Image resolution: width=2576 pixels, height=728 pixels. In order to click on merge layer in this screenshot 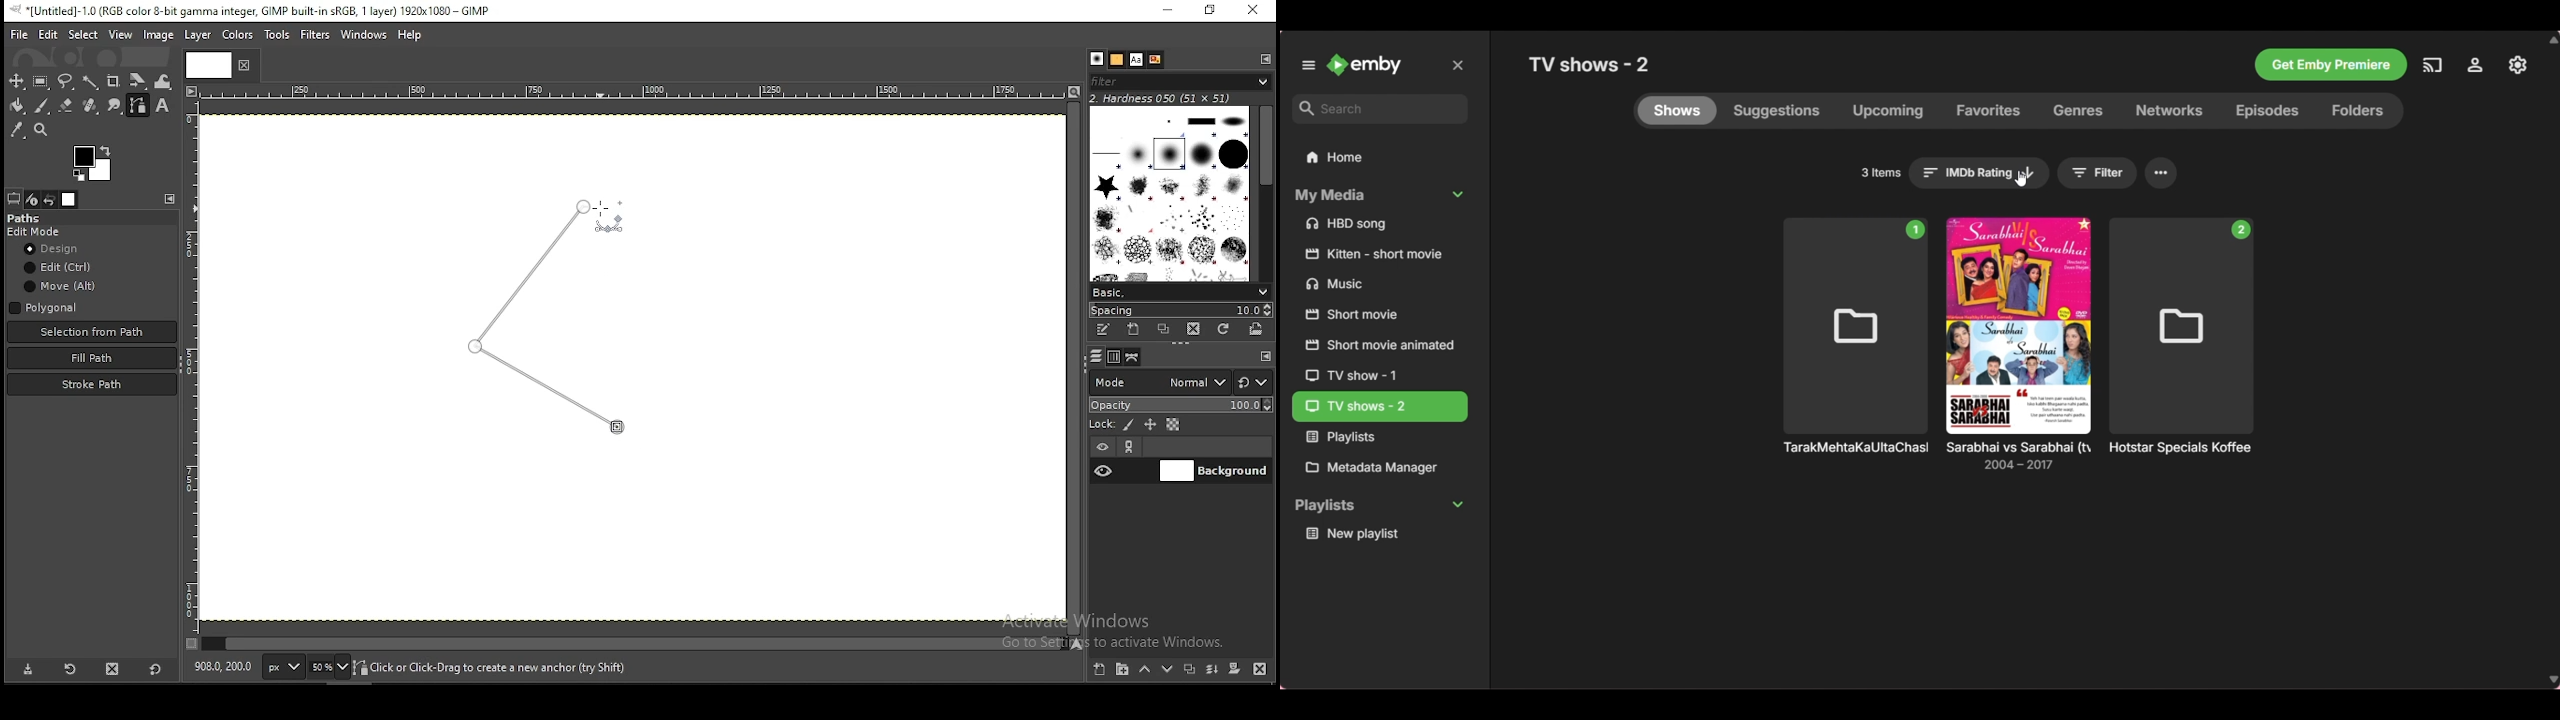, I will do `click(1214, 670)`.